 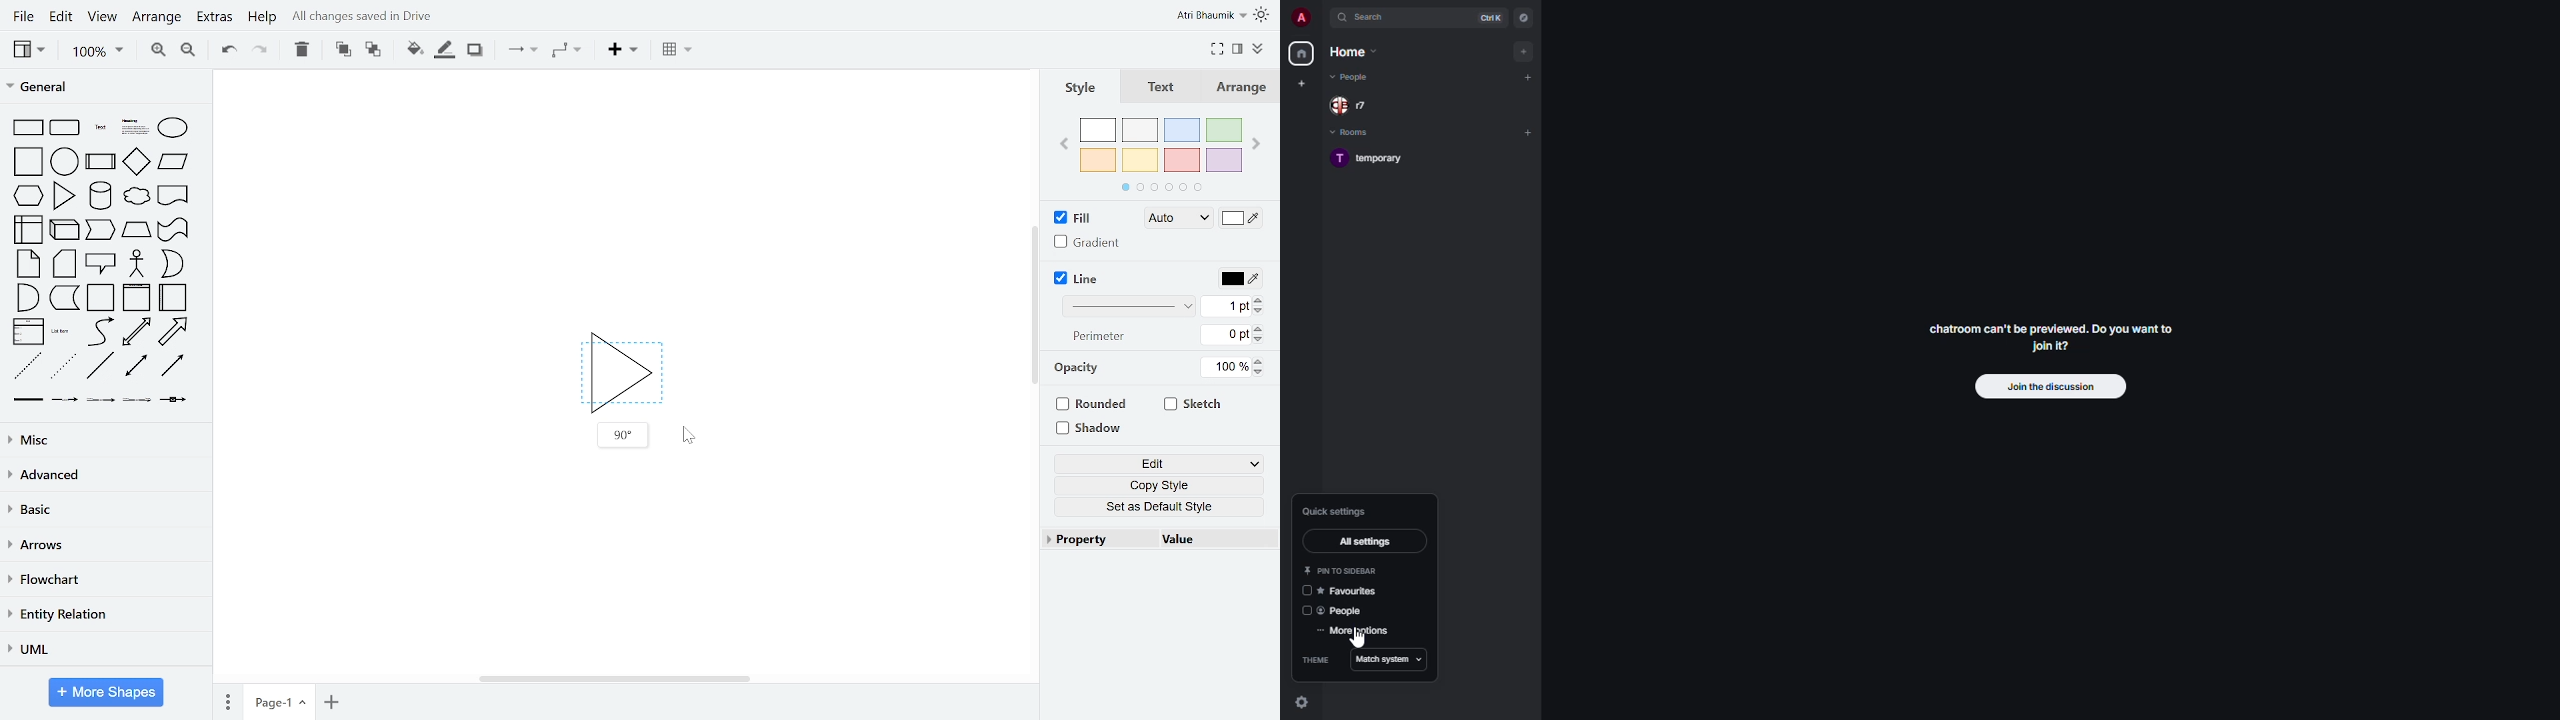 I want to click on current opacity, so click(x=1223, y=368).